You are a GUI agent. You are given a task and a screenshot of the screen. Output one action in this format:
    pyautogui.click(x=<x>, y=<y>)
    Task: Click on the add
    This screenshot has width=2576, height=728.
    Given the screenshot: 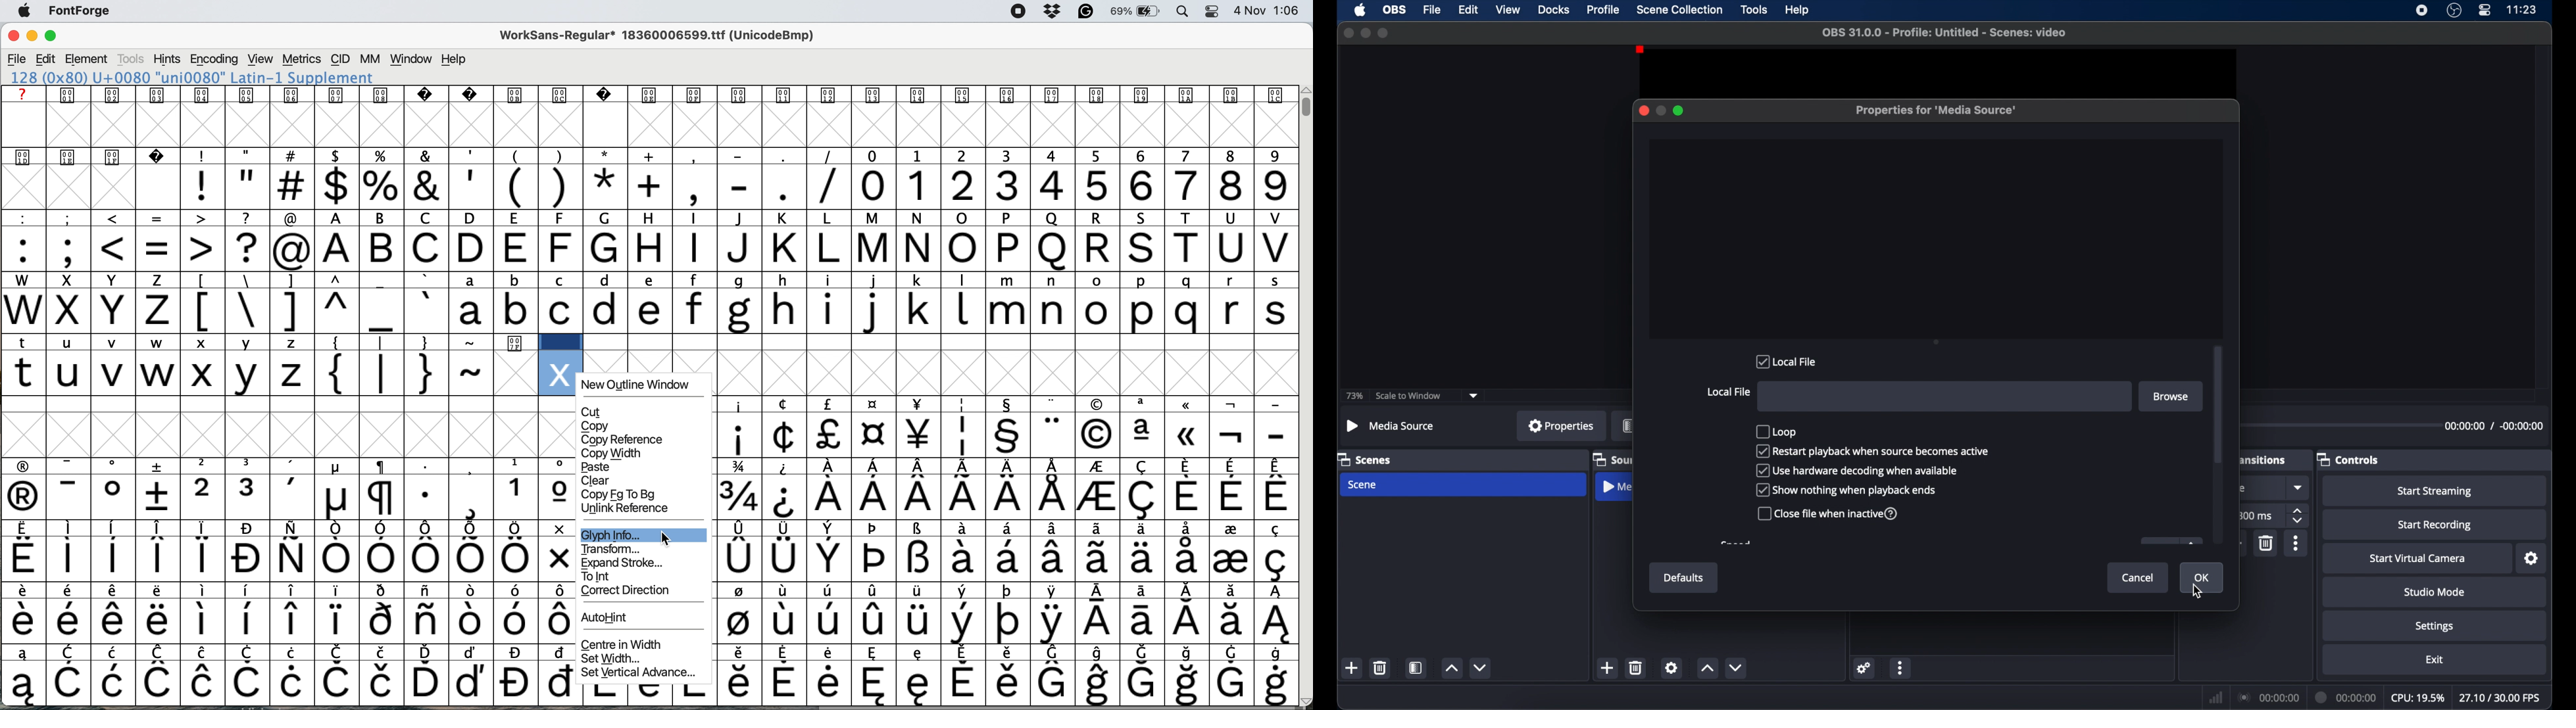 What is the action you would take?
    pyautogui.click(x=1606, y=667)
    